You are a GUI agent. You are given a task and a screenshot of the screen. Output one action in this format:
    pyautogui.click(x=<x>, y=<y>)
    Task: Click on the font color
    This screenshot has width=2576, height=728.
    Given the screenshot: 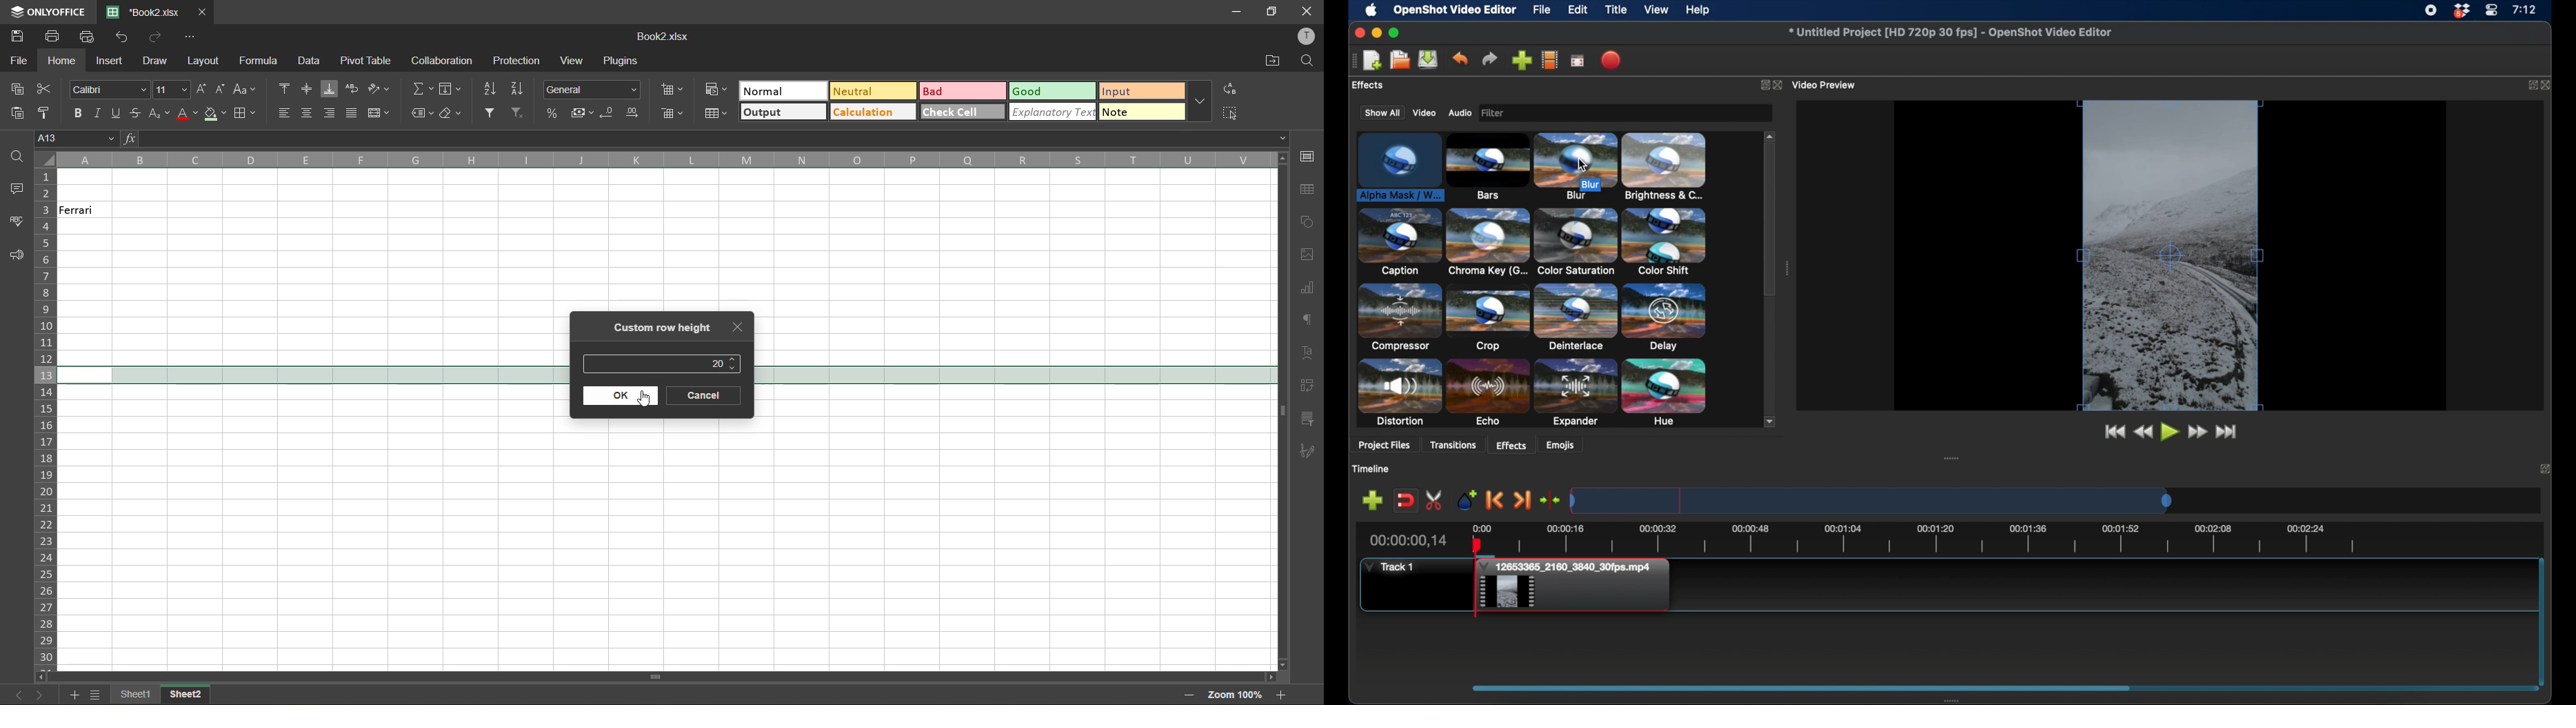 What is the action you would take?
    pyautogui.click(x=187, y=115)
    